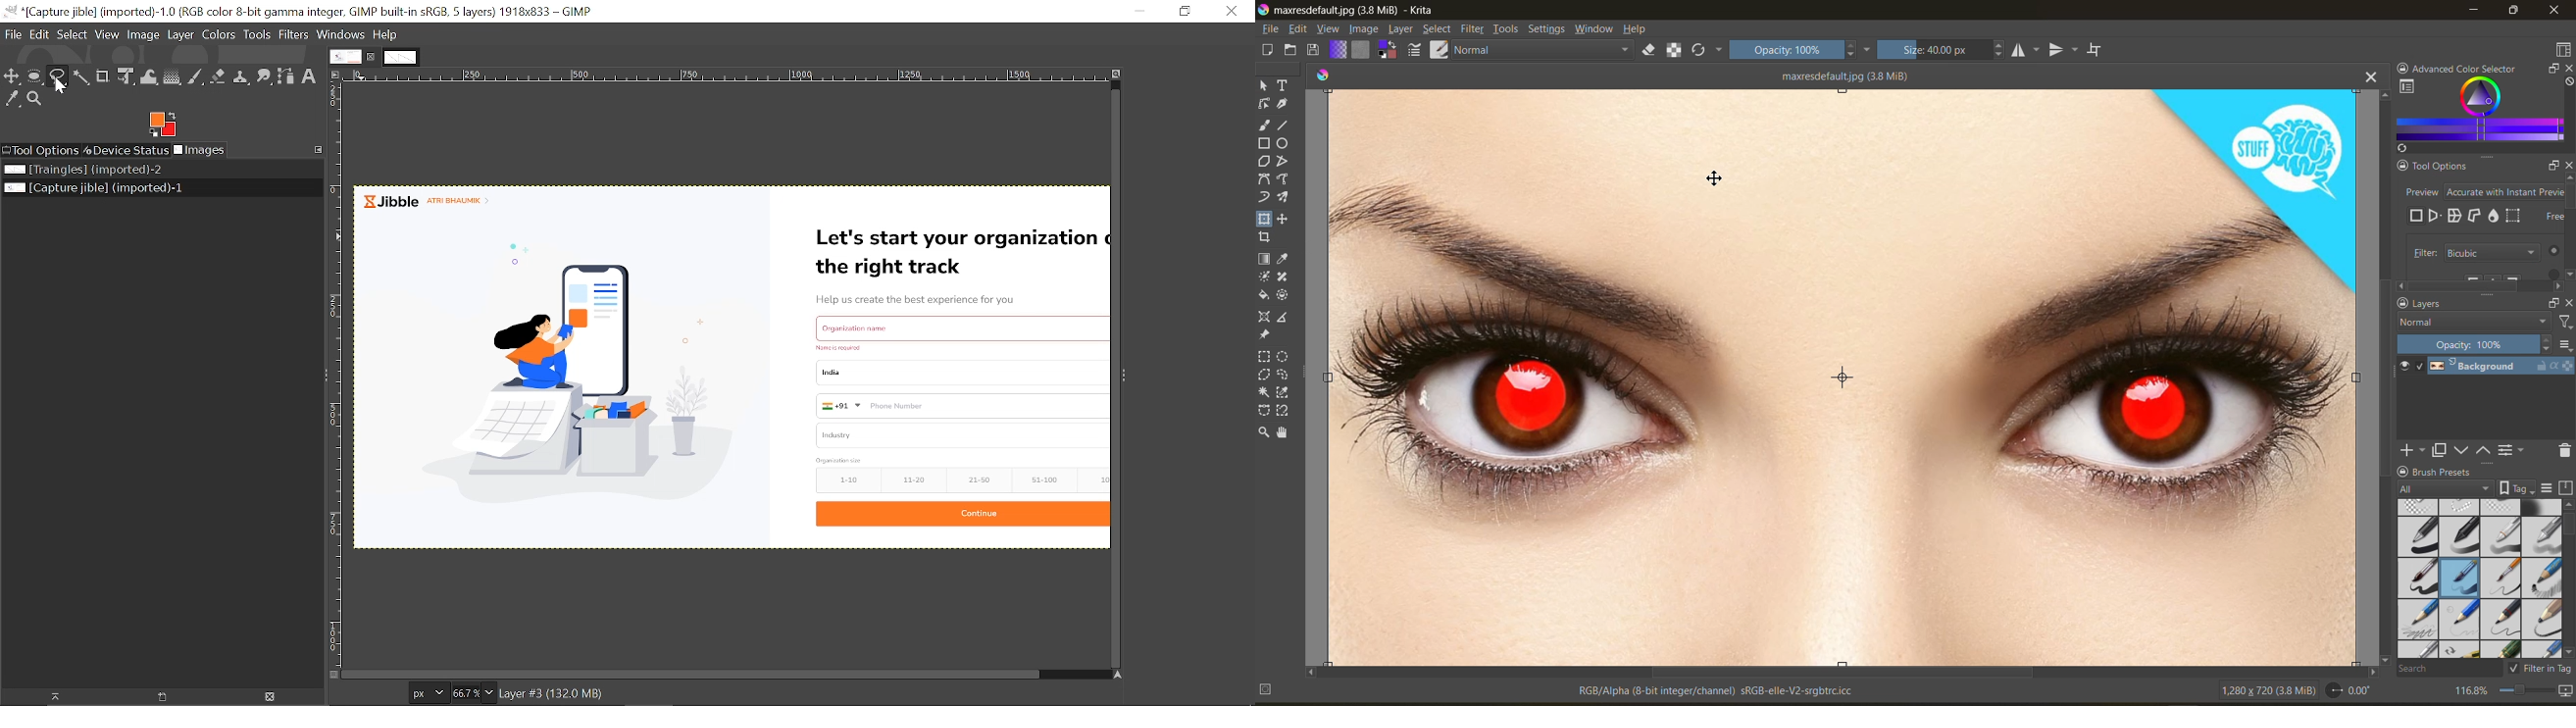 This screenshot has width=2576, height=728. What do you see at coordinates (1323, 73) in the screenshot?
I see `colors` at bounding box center [1323, 73].